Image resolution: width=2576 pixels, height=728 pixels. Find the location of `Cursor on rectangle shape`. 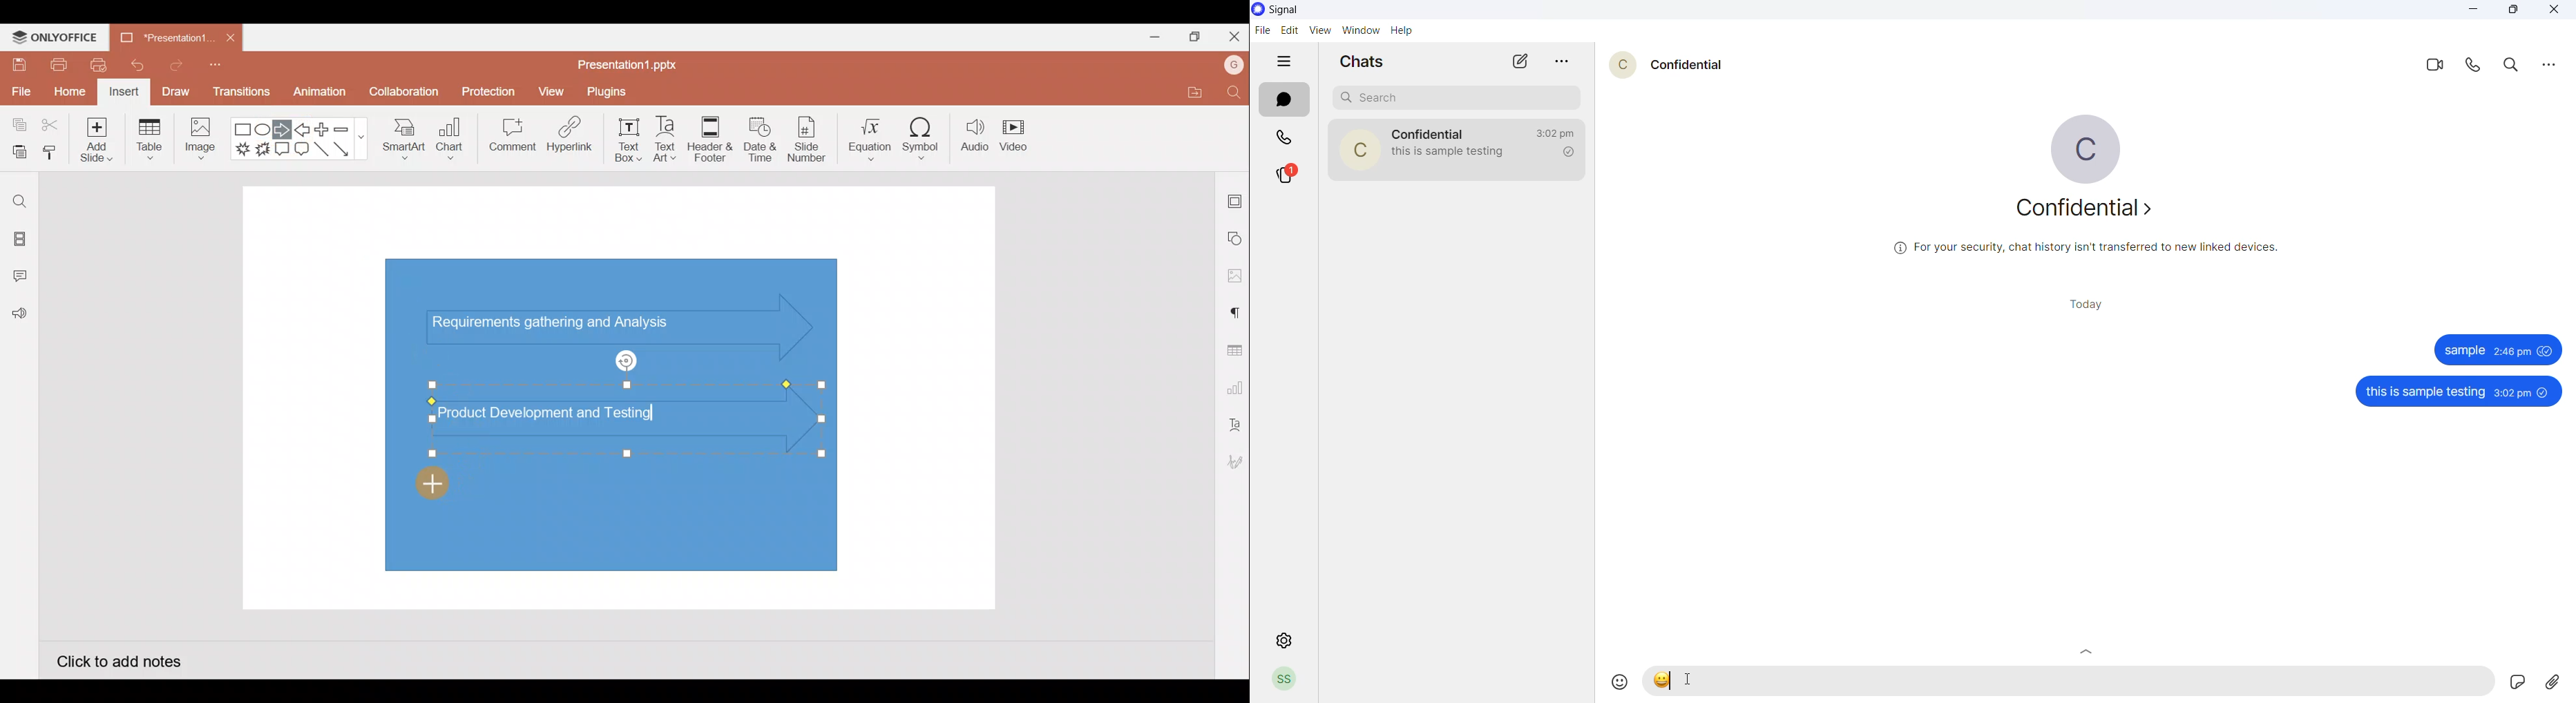

Cursor on rectangle shape is located at coordinates (445, 482).